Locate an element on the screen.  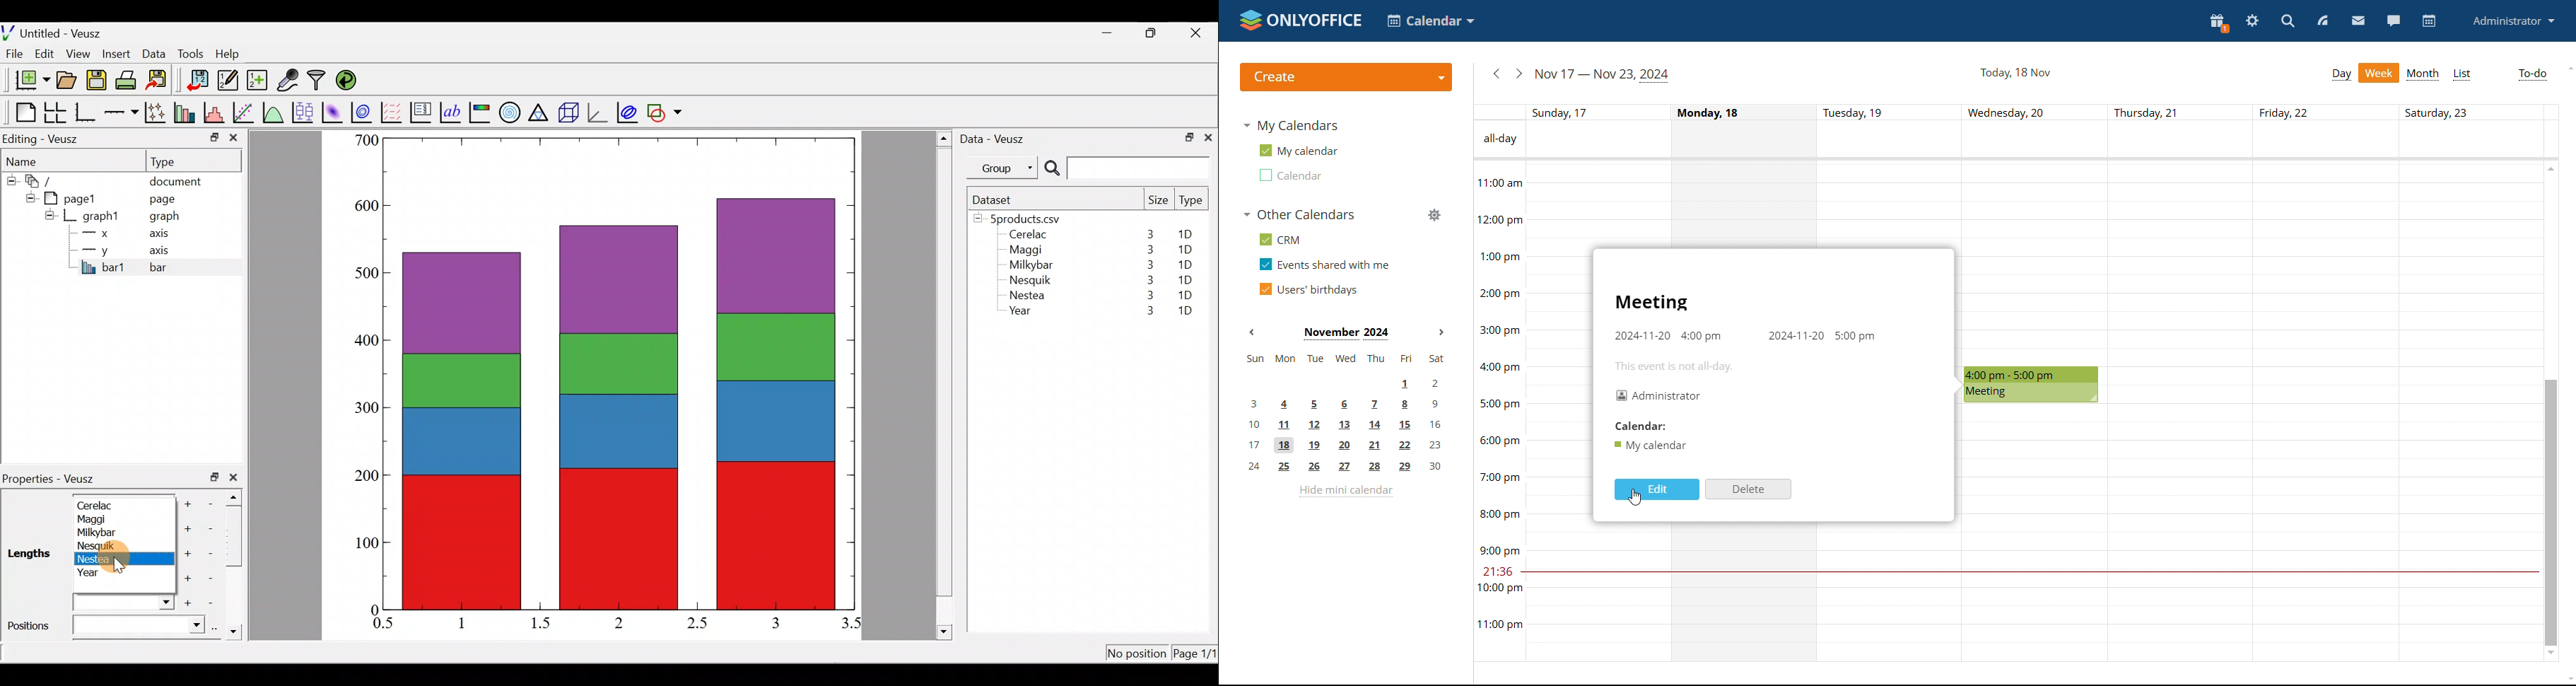
hide mini calendar is located at coordinates (1346, 491).